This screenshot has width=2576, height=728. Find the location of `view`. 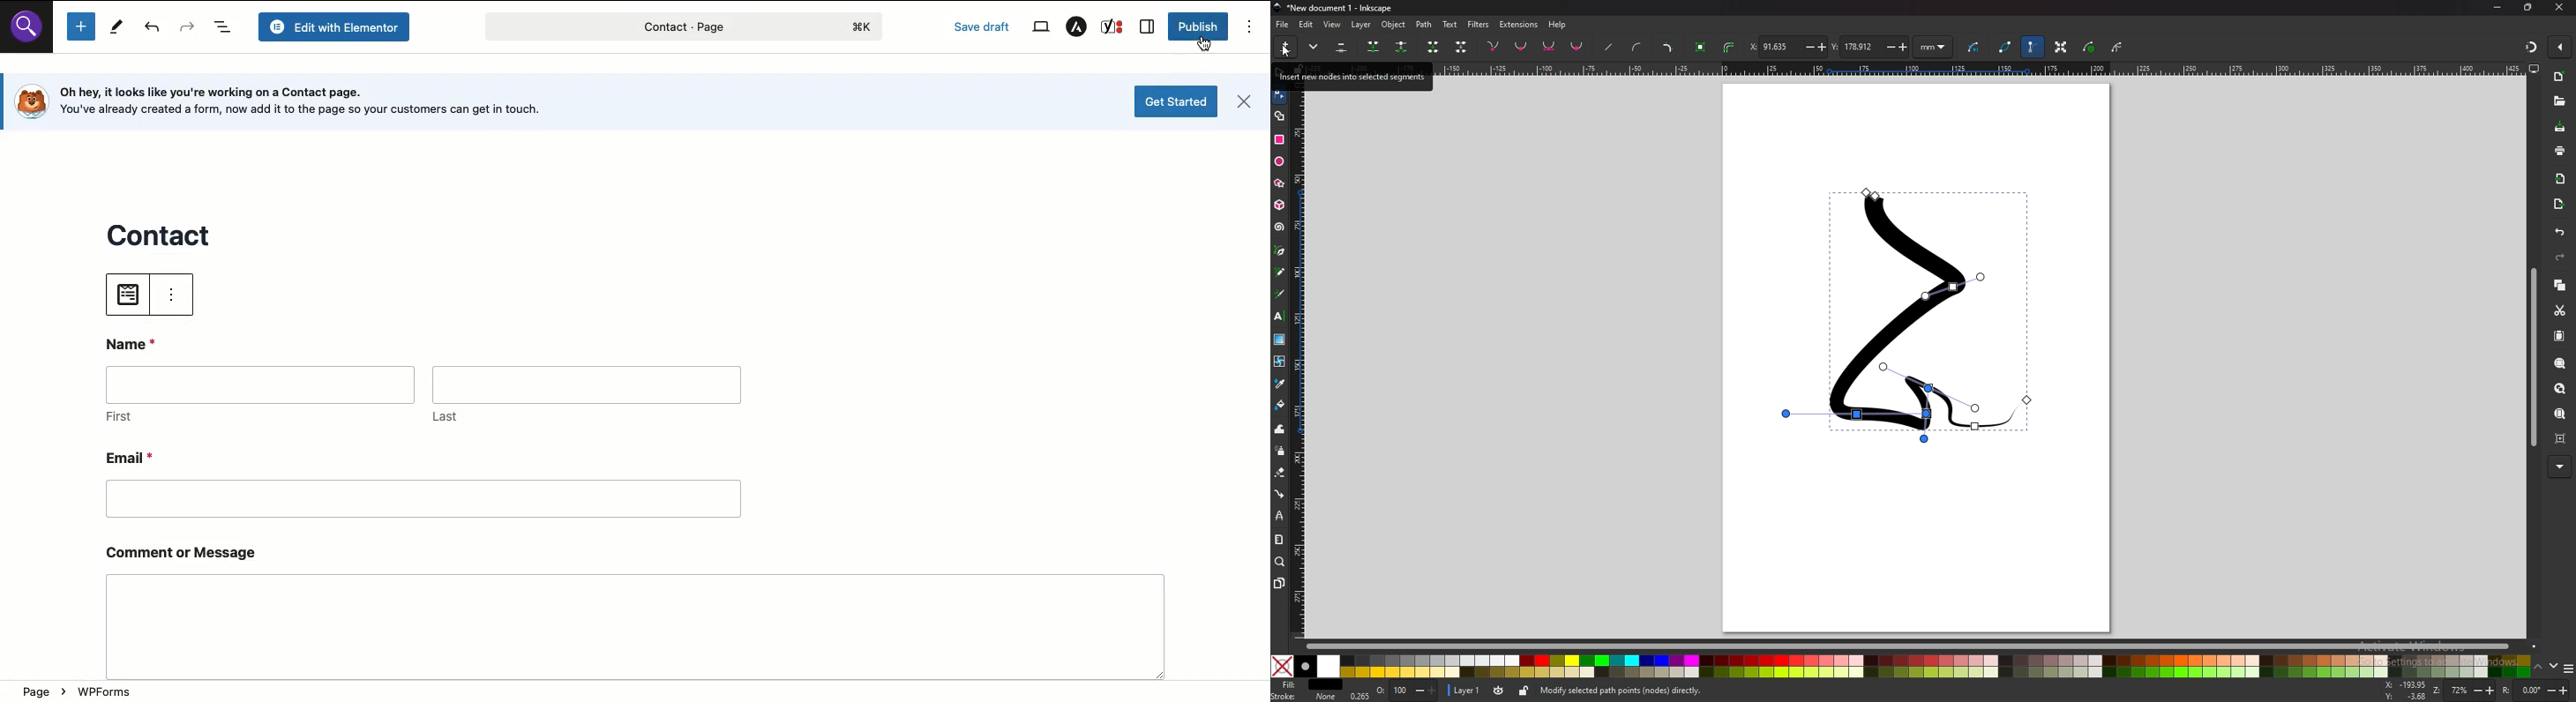

view is located at coordinates (1333, 24).